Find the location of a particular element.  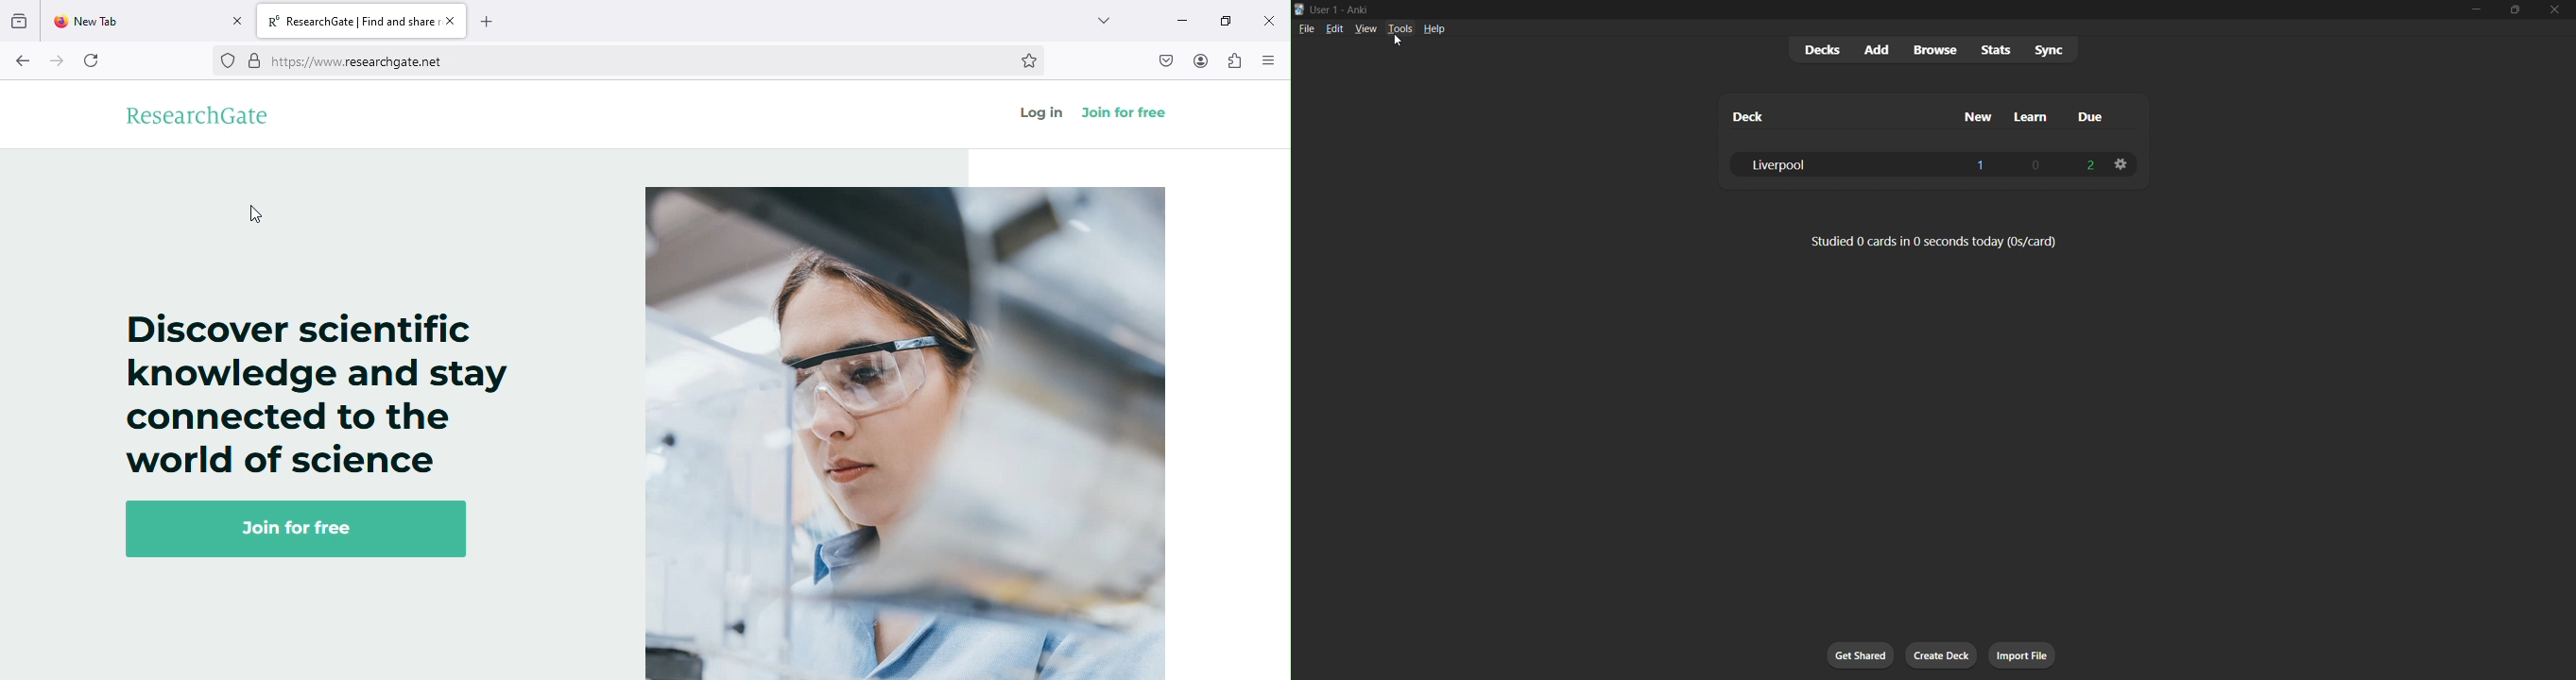

R® ResearchGate | Find and share is located at coordinates (350, 21).